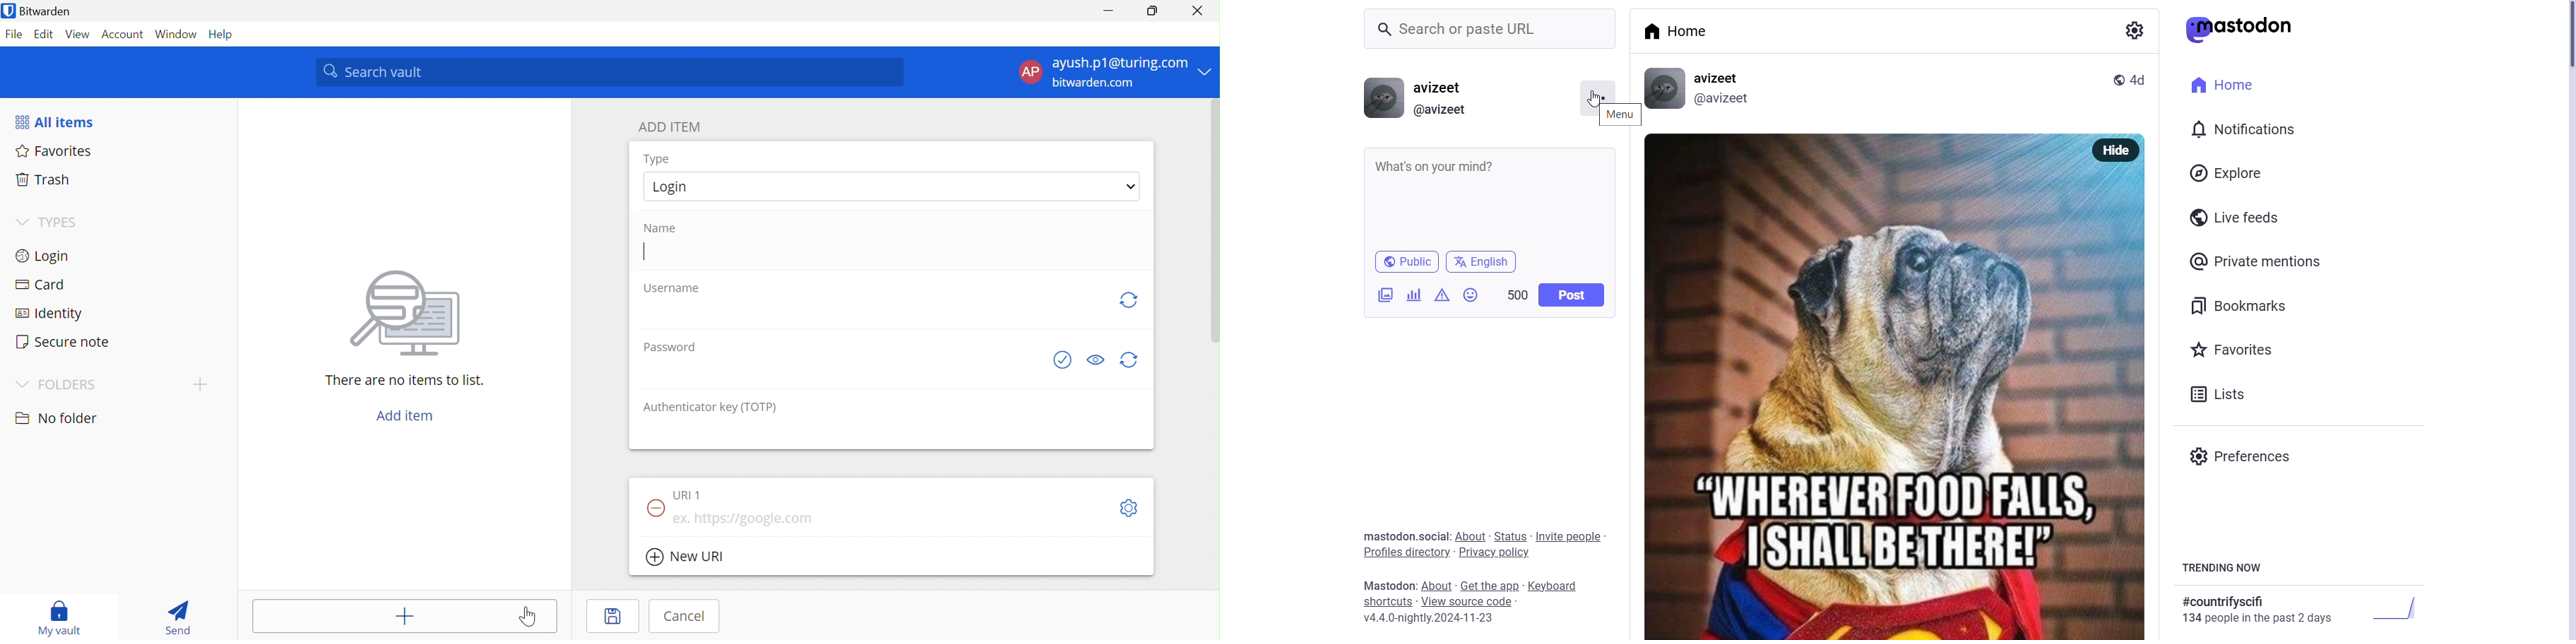  What do you see at coordinates (669, 127) in the screenshot?
I see `ADD ITEM` at bounding box center [669, 127].